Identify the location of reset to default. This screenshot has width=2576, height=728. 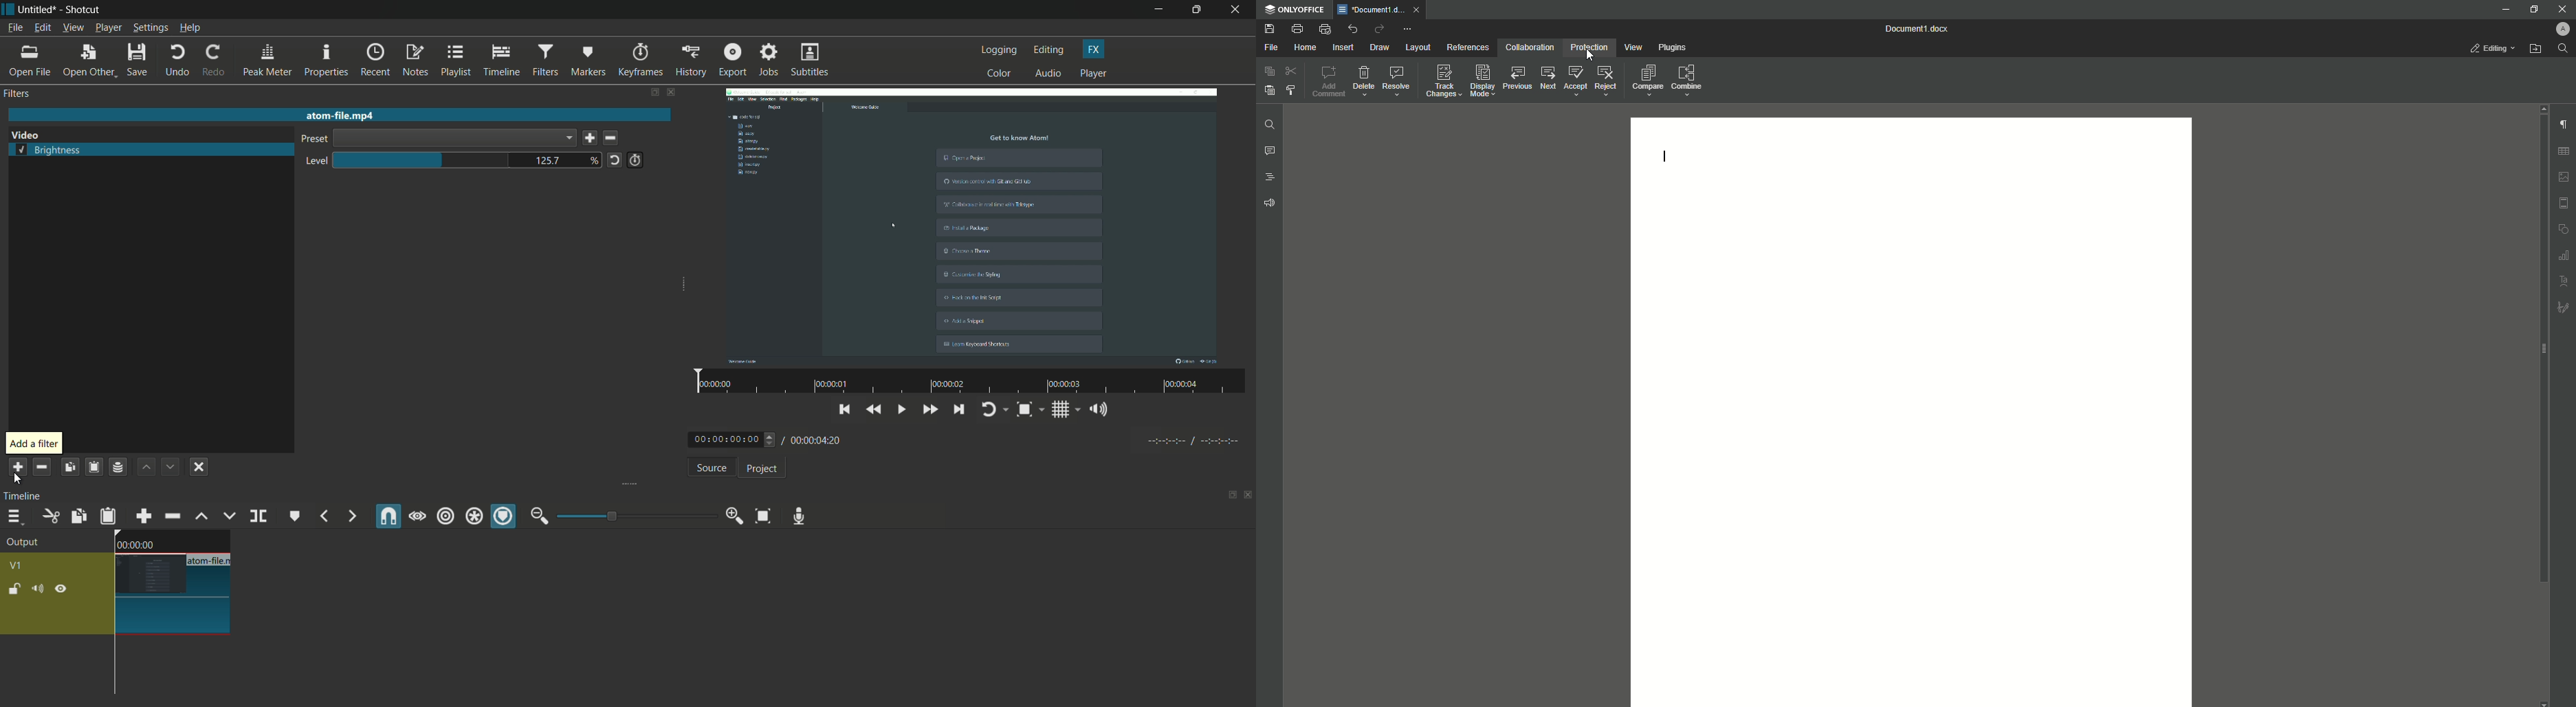
(614, 159).